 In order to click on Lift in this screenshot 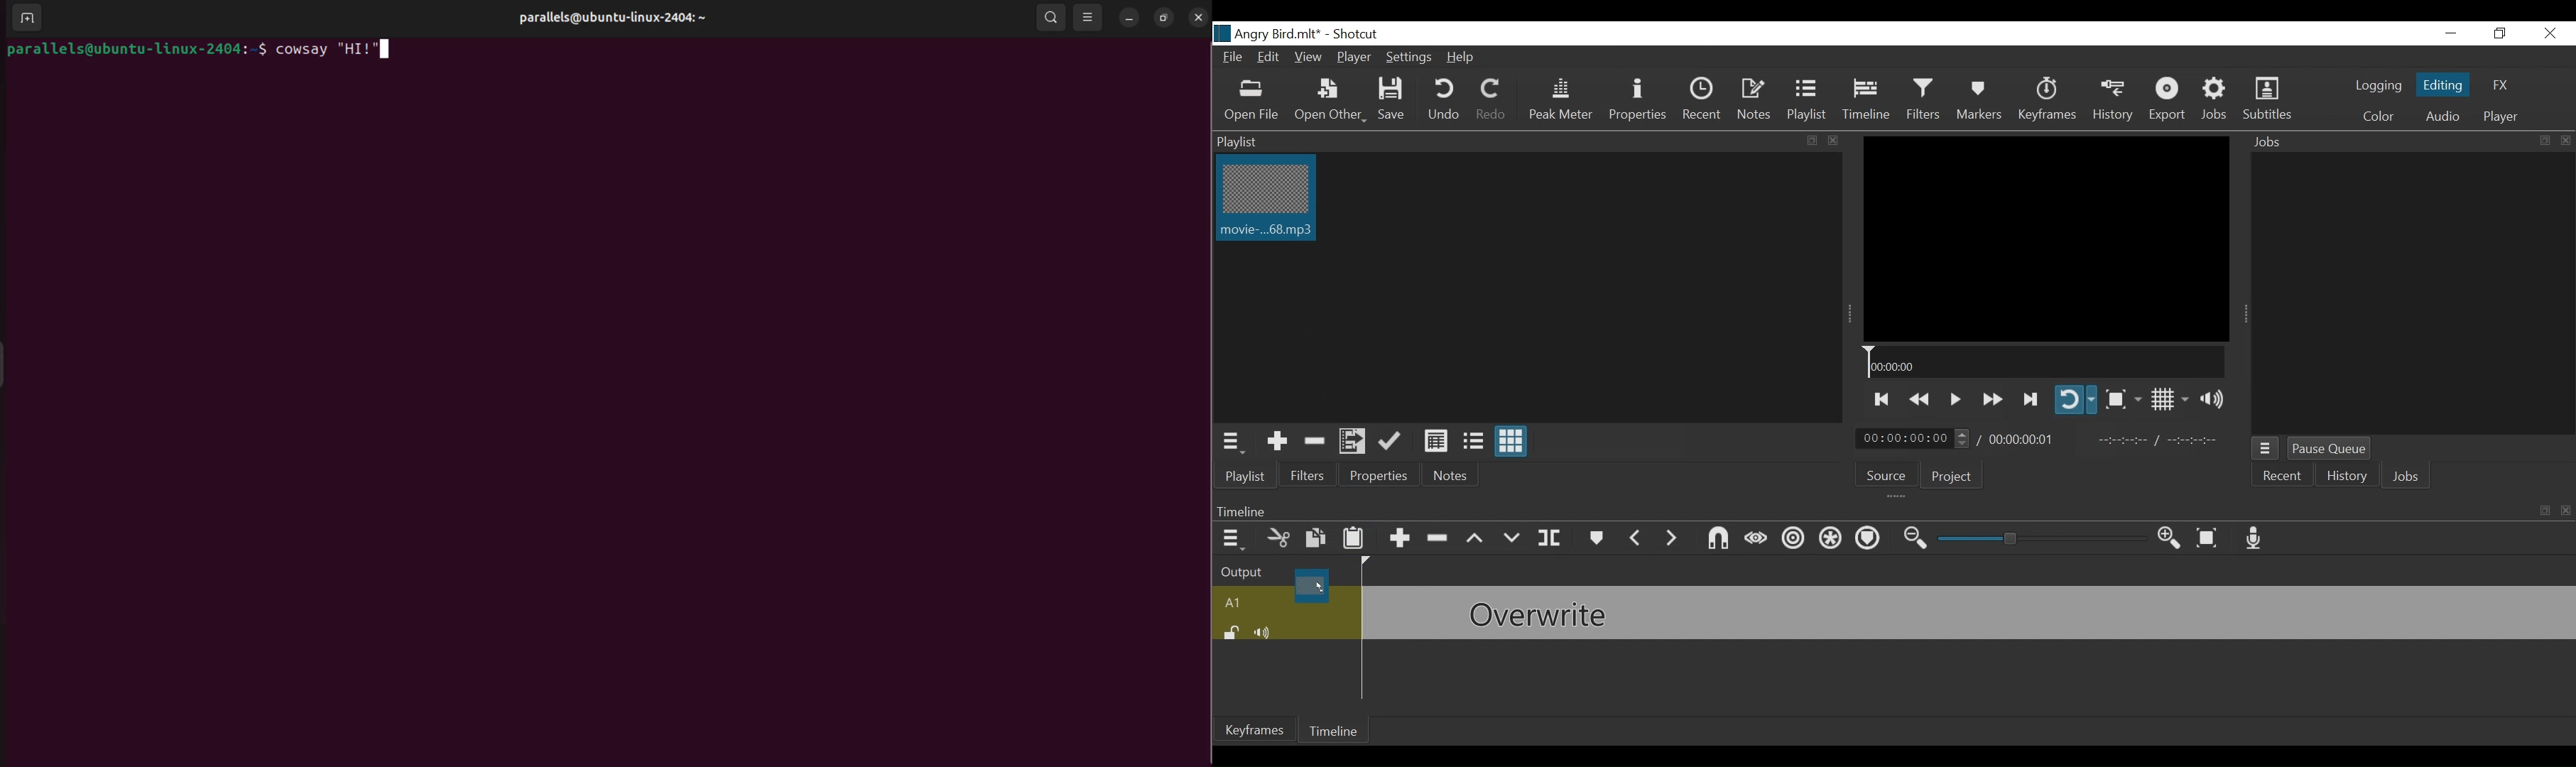, I will do `click(1475, 538)`.